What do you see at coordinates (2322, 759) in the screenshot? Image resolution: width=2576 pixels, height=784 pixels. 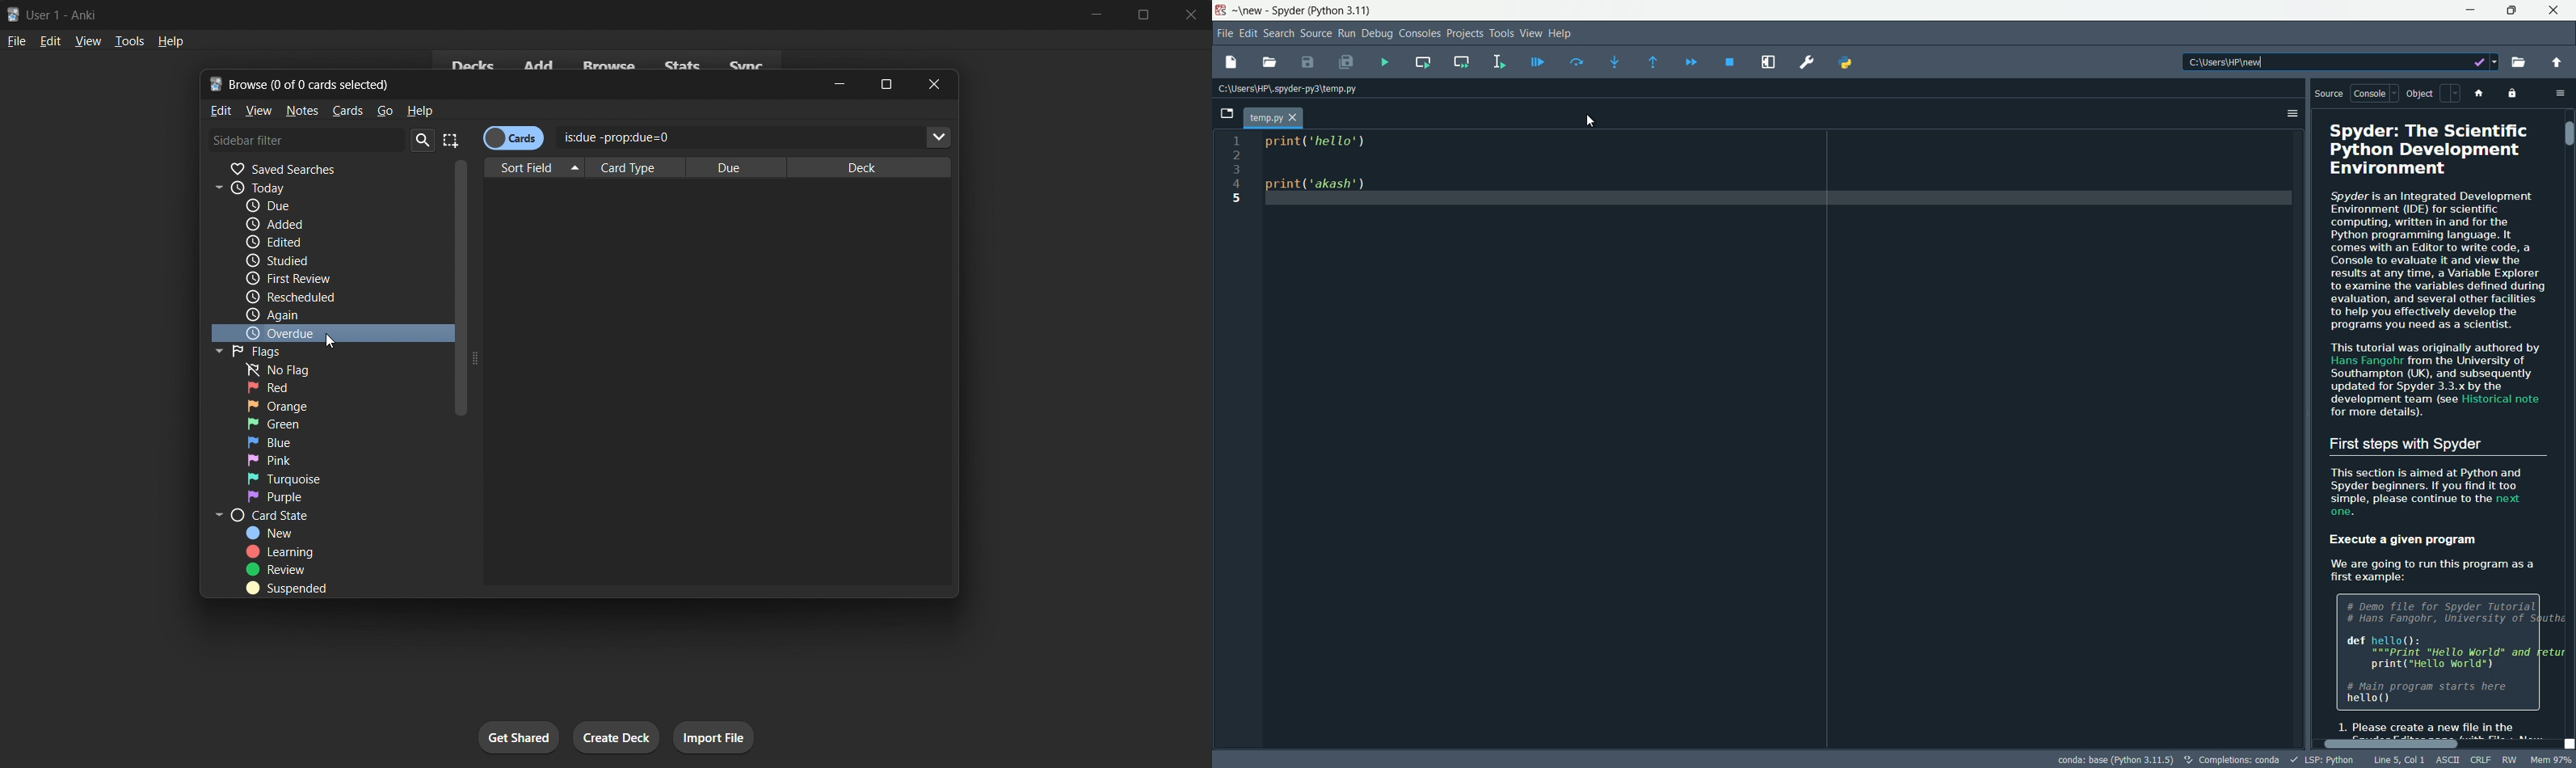 I see `lsp:python` at bounding box center [2322, 759].